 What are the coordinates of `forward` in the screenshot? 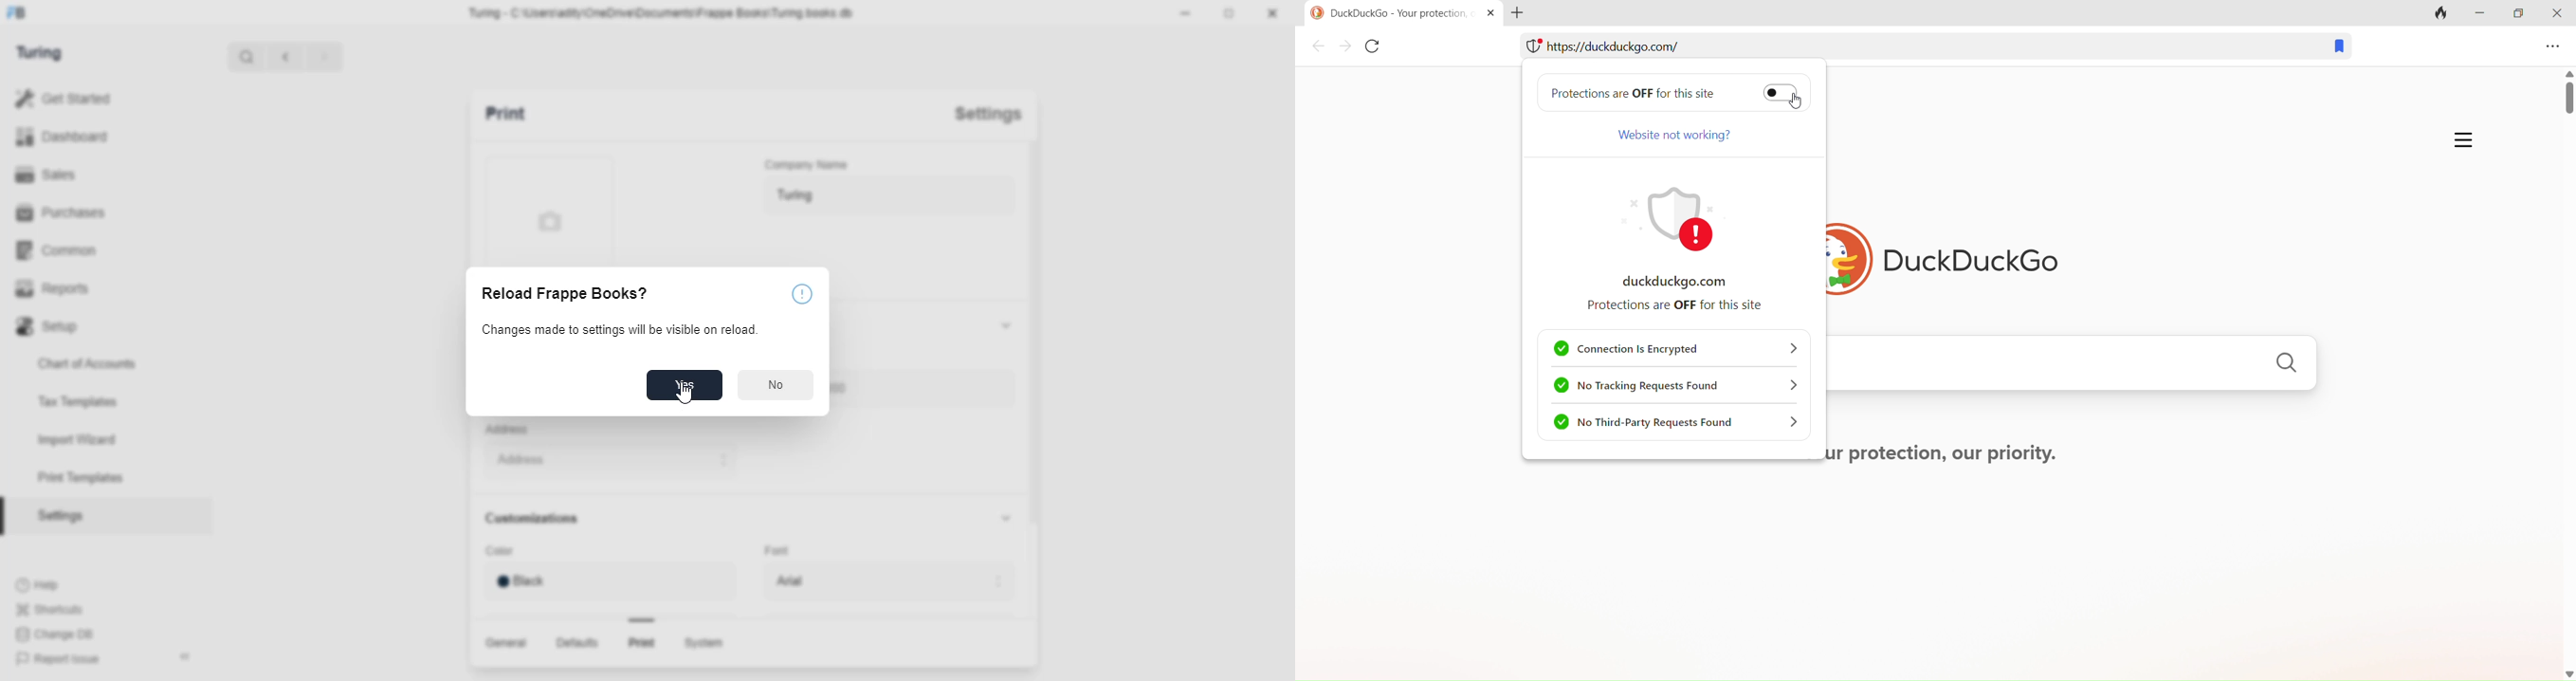 It's located at (323, 58).